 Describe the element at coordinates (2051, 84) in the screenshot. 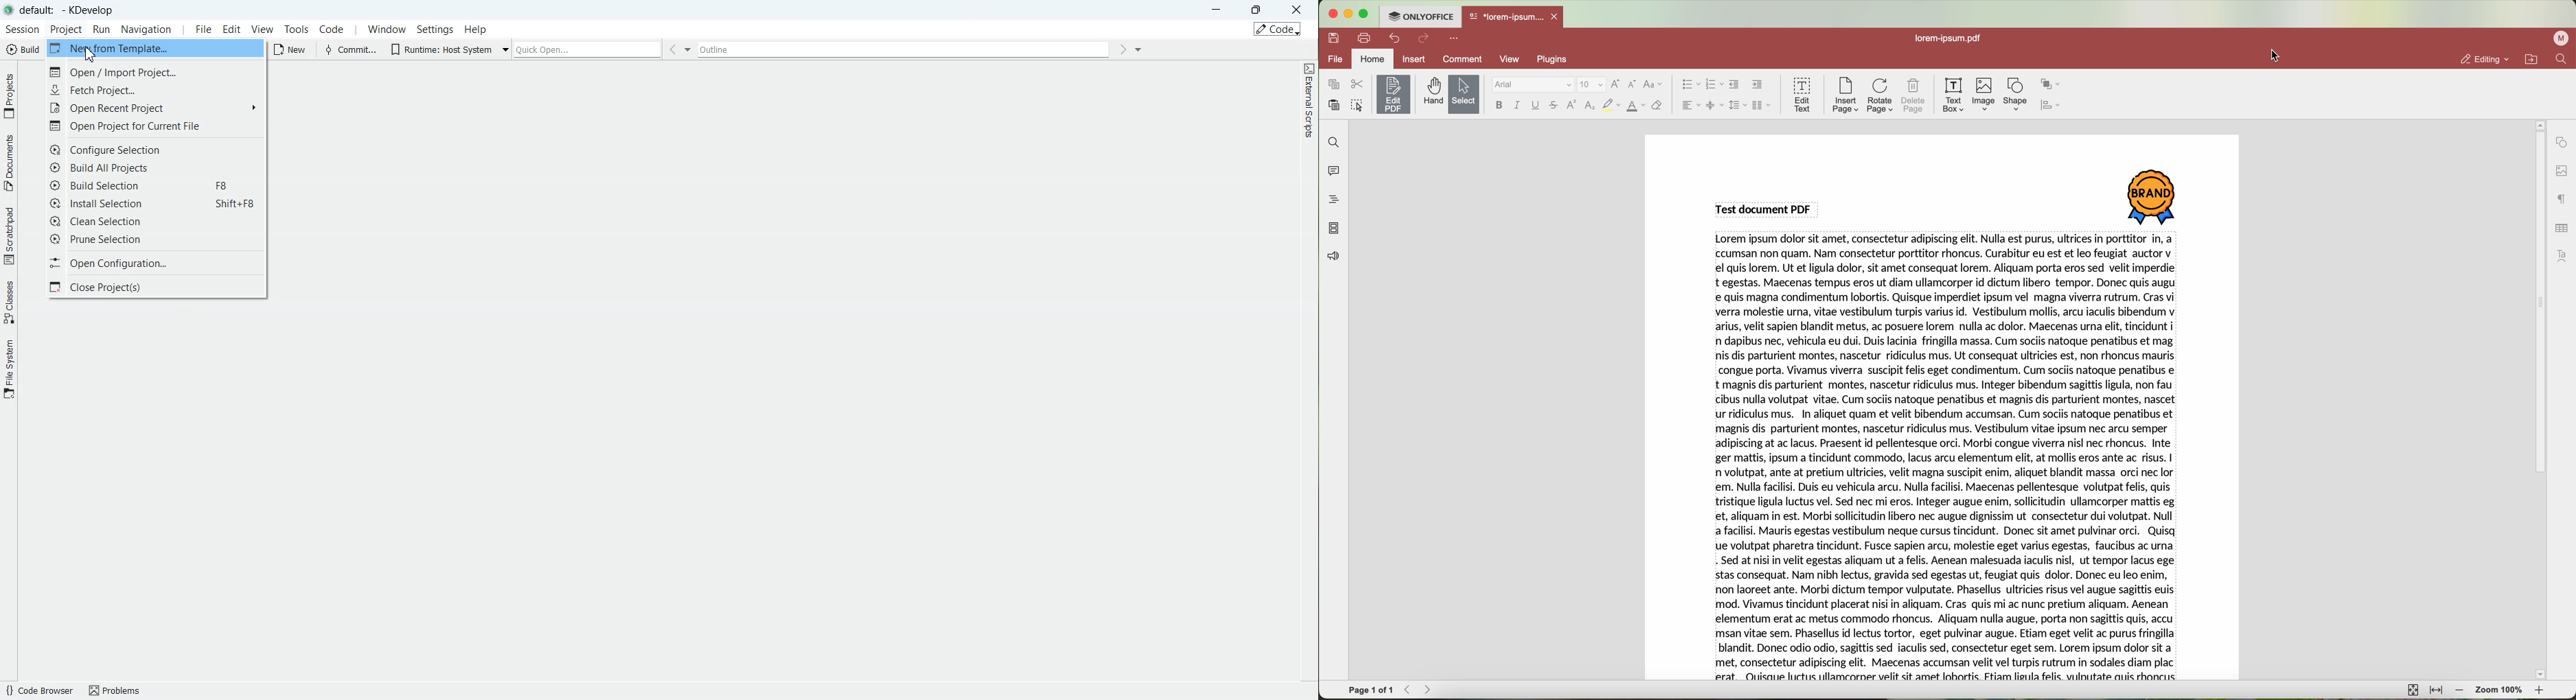

I see `arrange shape` at that location.